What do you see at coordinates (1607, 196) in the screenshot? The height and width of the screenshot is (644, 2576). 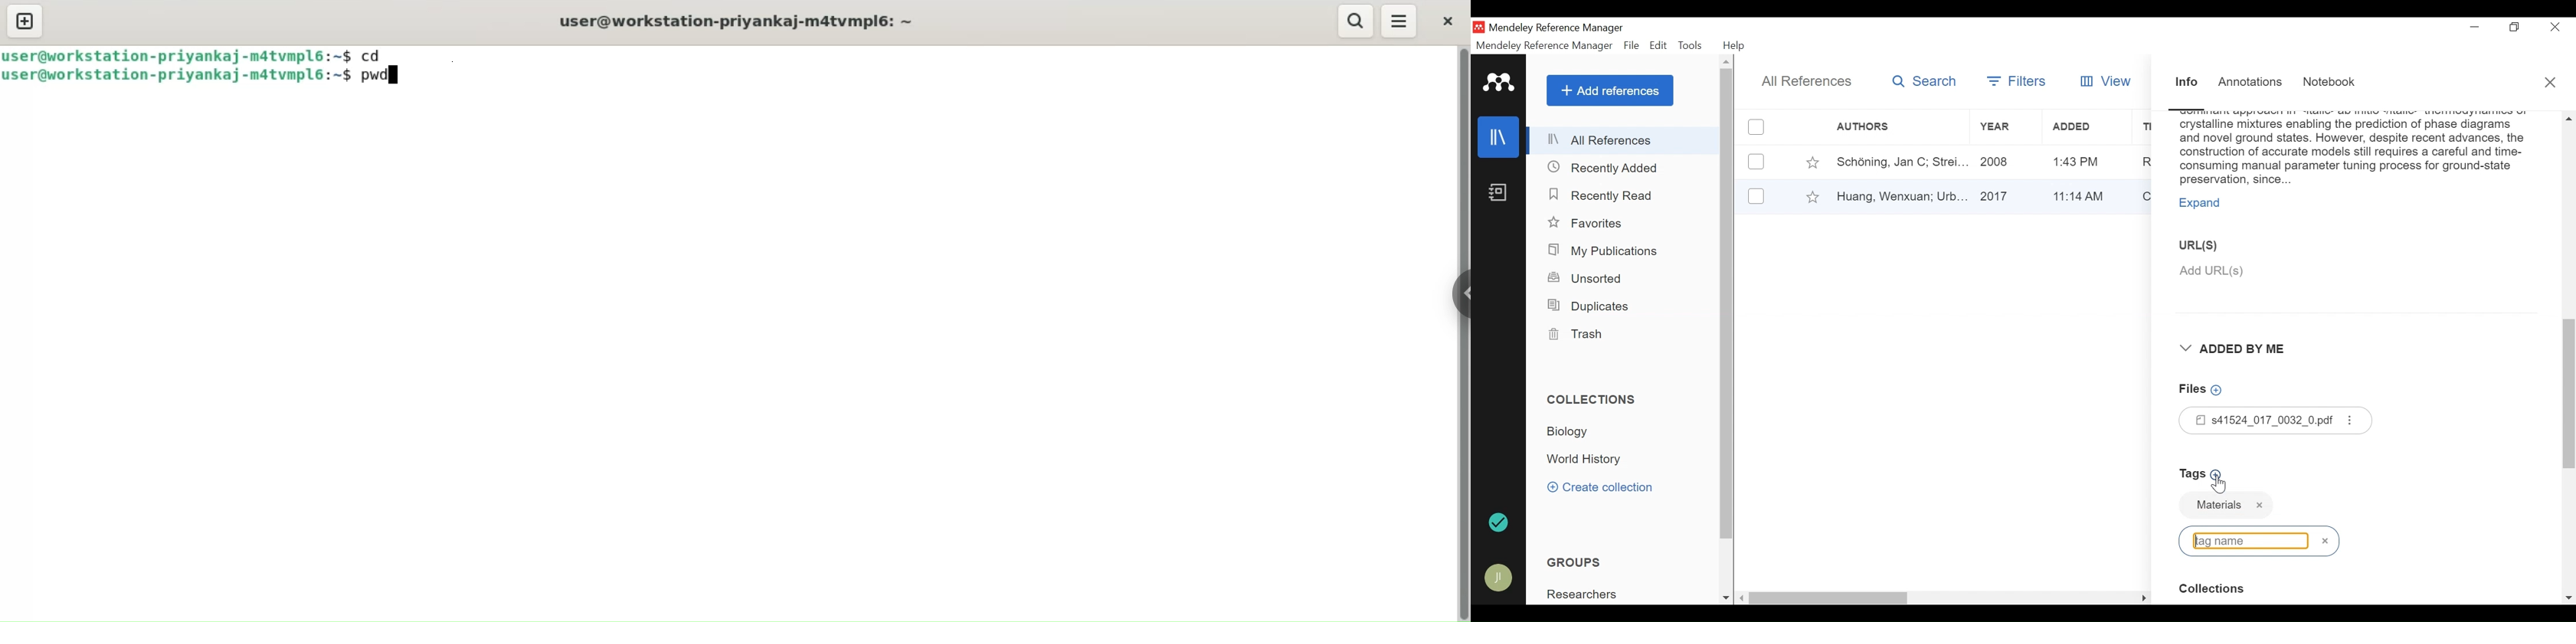 I see `Recently Read` at bounding box center [1607, 196].